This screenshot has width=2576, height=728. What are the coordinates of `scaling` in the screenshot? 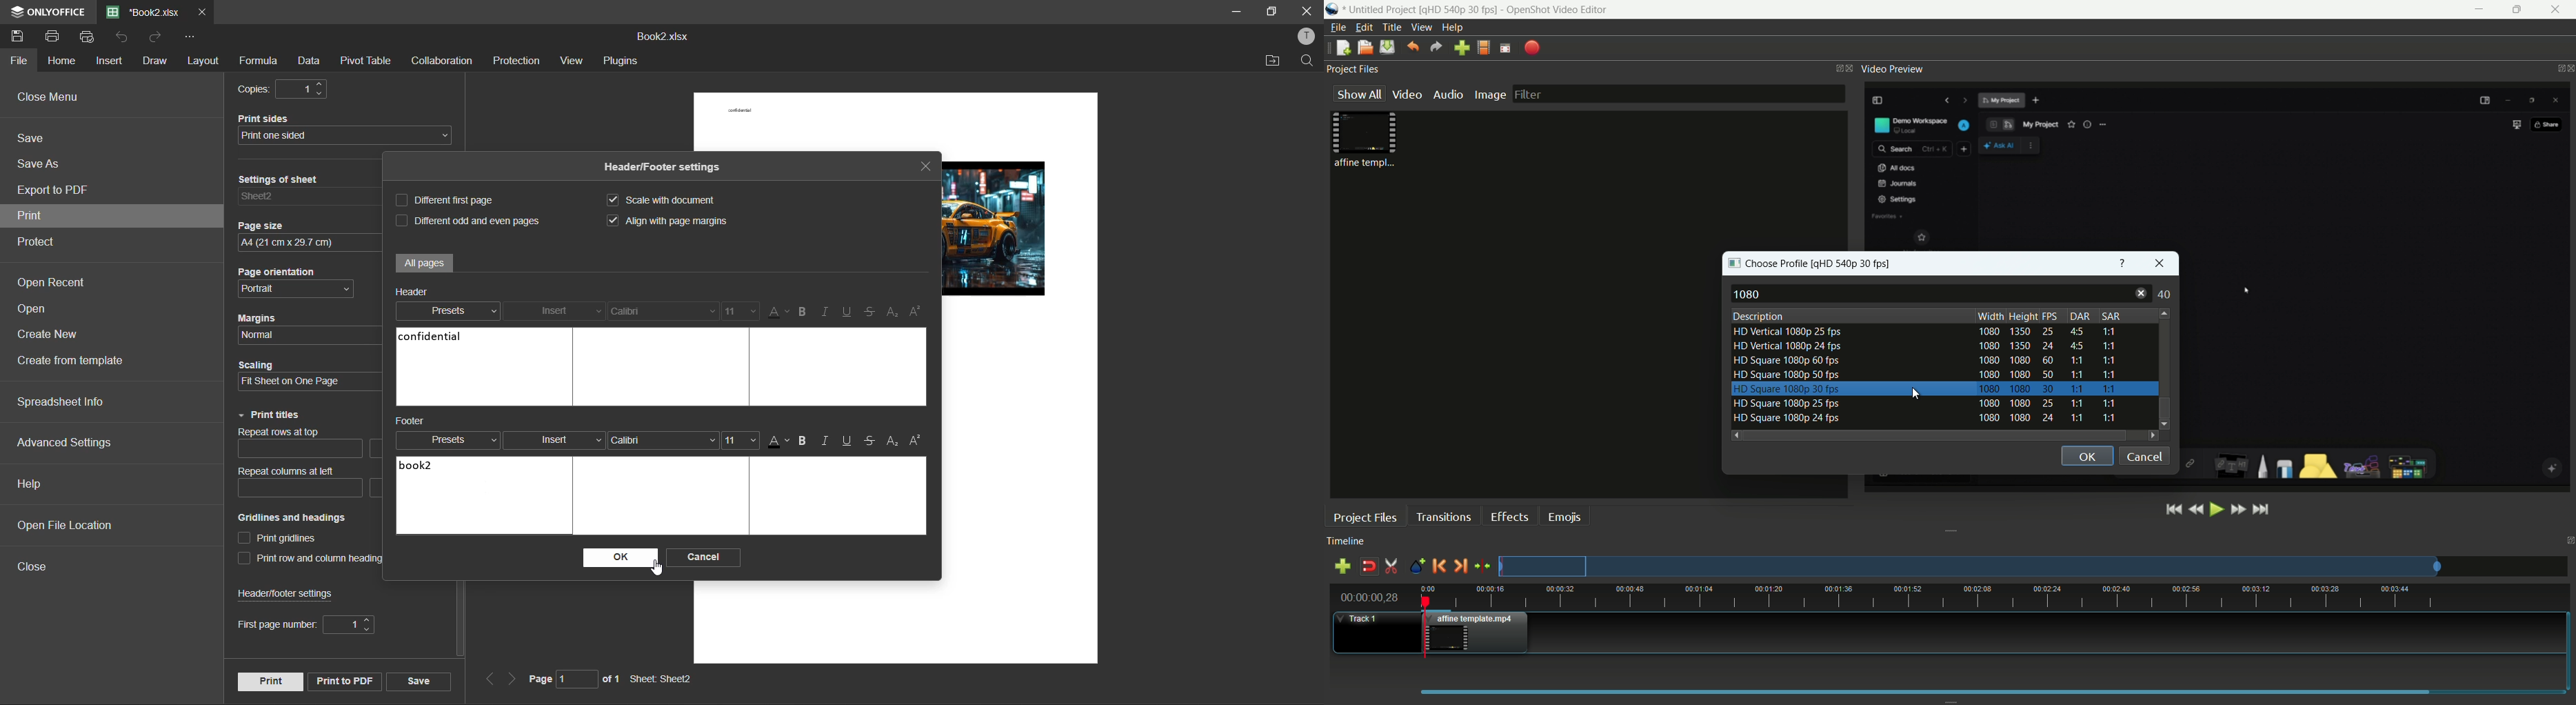 It's located at (310, 382).